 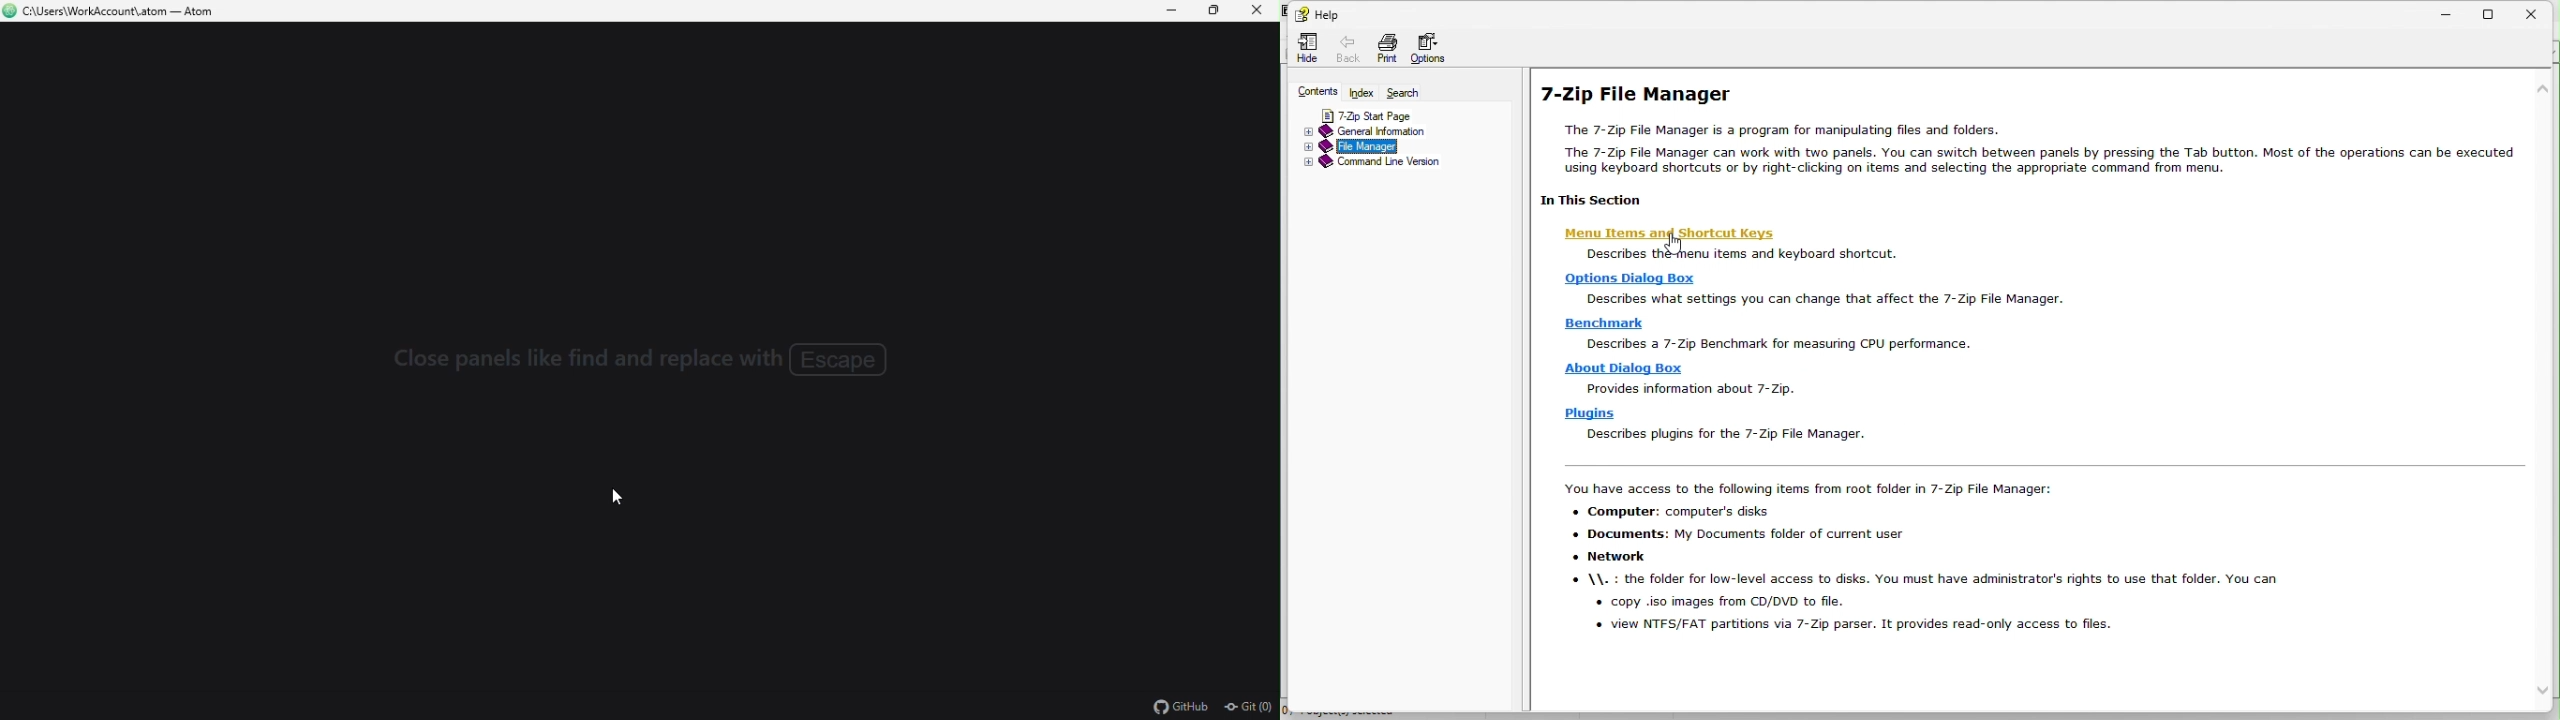 I want to click on Options, so click(x=1433, y=50).